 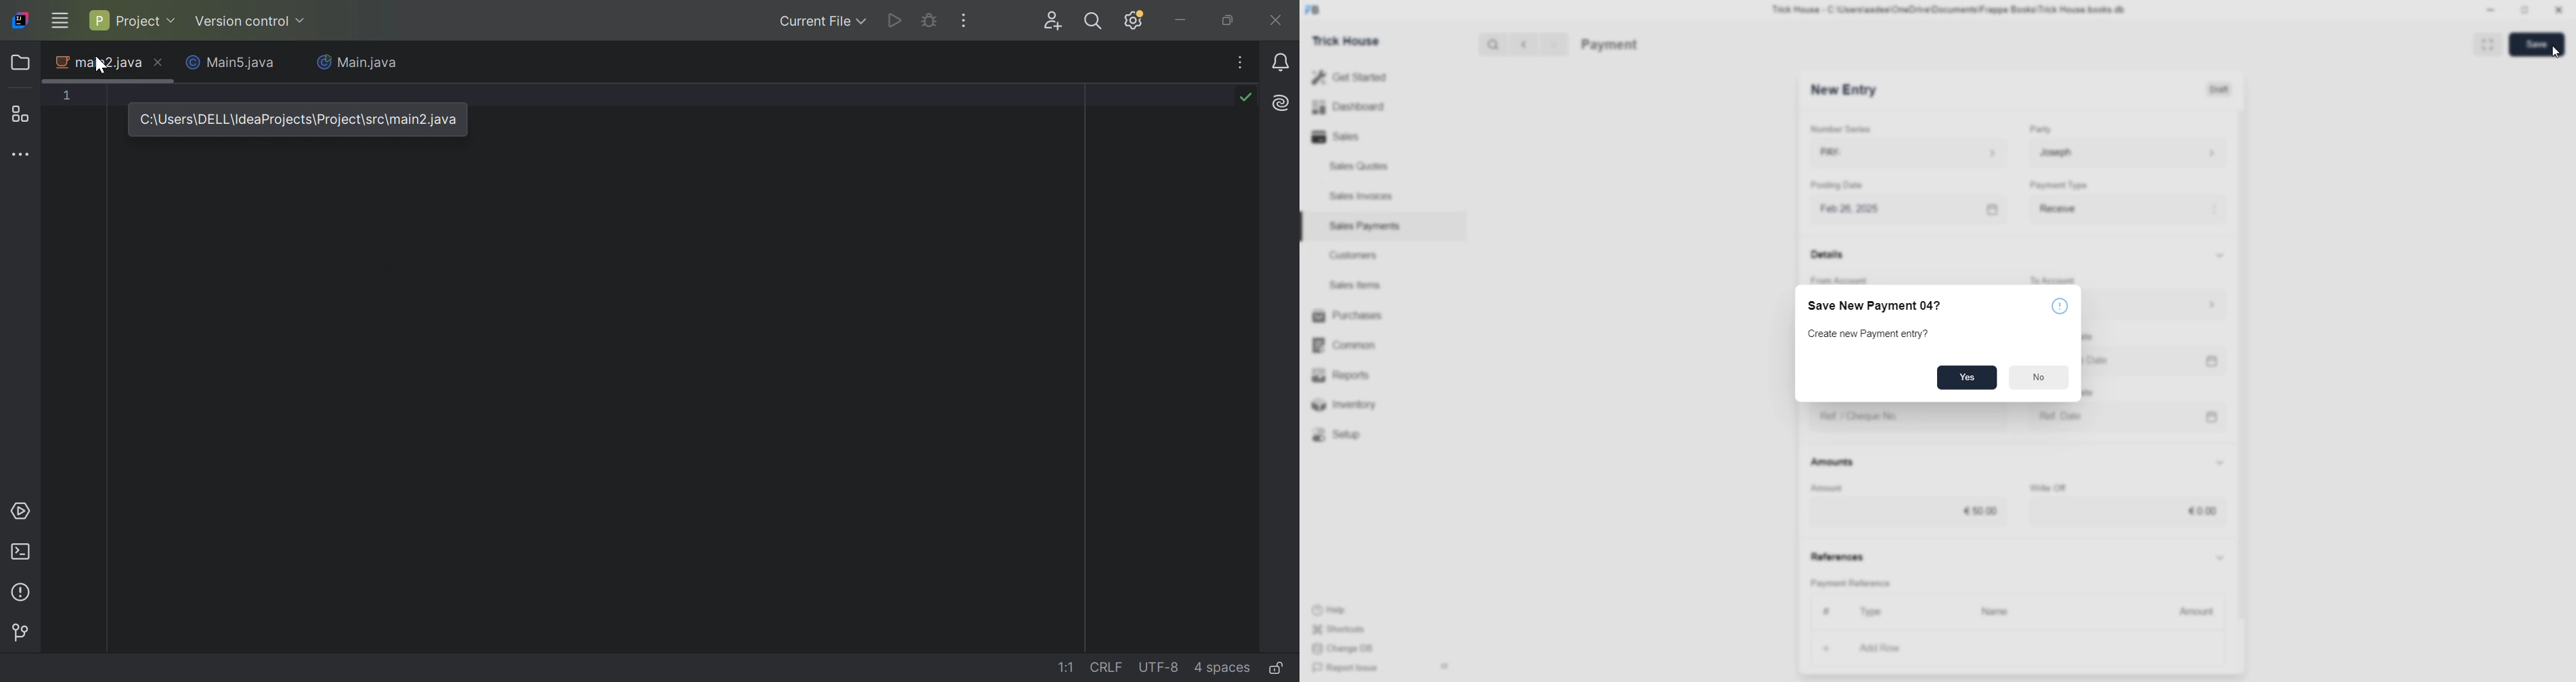 What do you see at coordinates (1350, 78) in the screenshot?
I see `Get Started` at bounding box center [1350, 78].